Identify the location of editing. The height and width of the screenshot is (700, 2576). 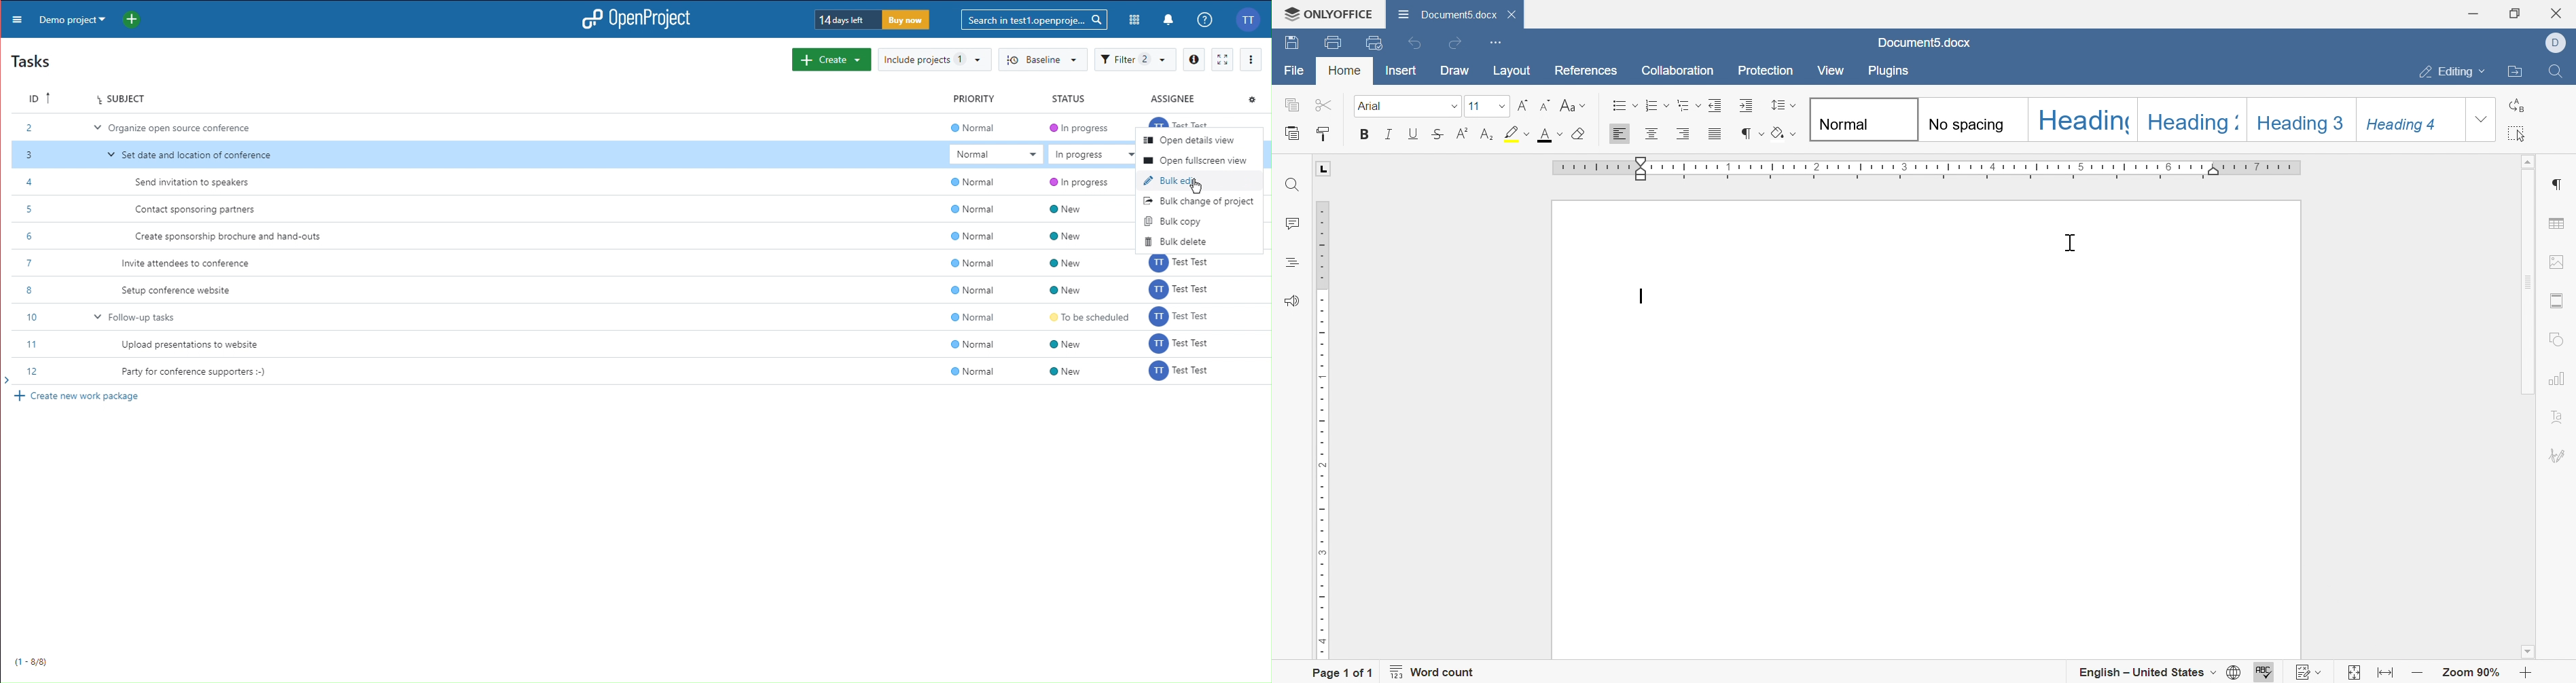
(2445, 71).